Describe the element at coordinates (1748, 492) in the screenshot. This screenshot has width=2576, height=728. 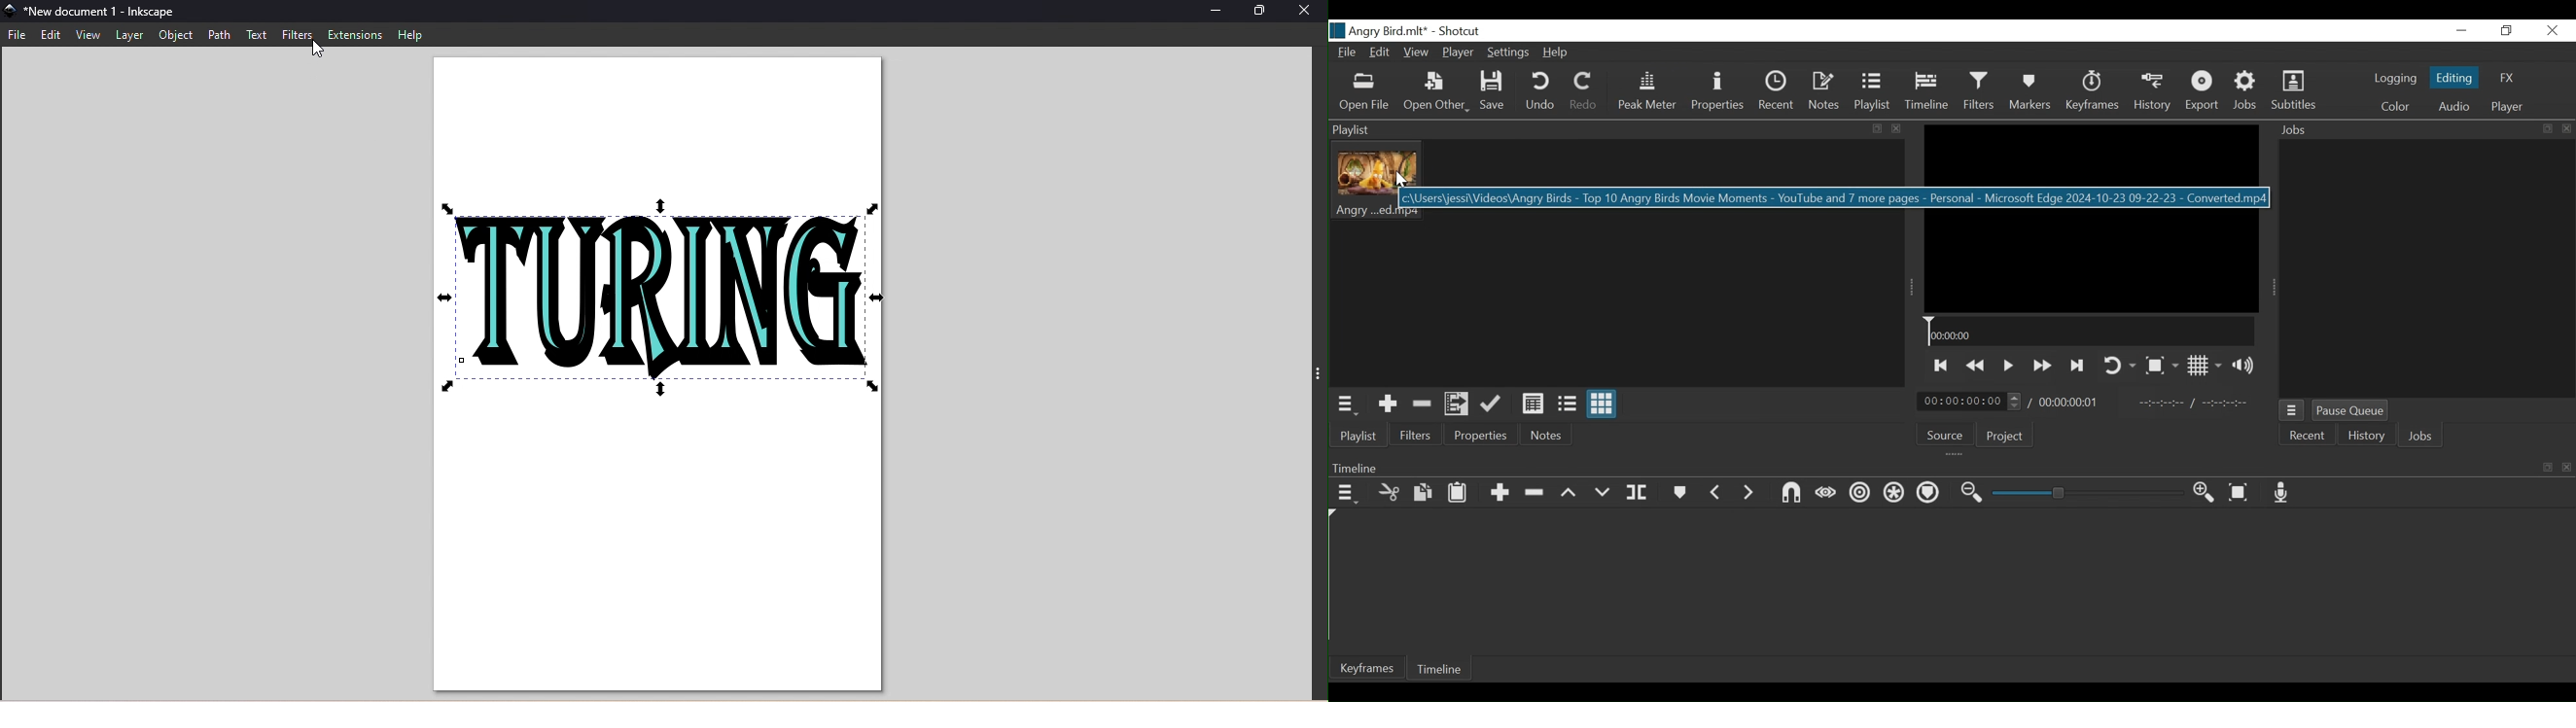
I see `next marker` at that location.